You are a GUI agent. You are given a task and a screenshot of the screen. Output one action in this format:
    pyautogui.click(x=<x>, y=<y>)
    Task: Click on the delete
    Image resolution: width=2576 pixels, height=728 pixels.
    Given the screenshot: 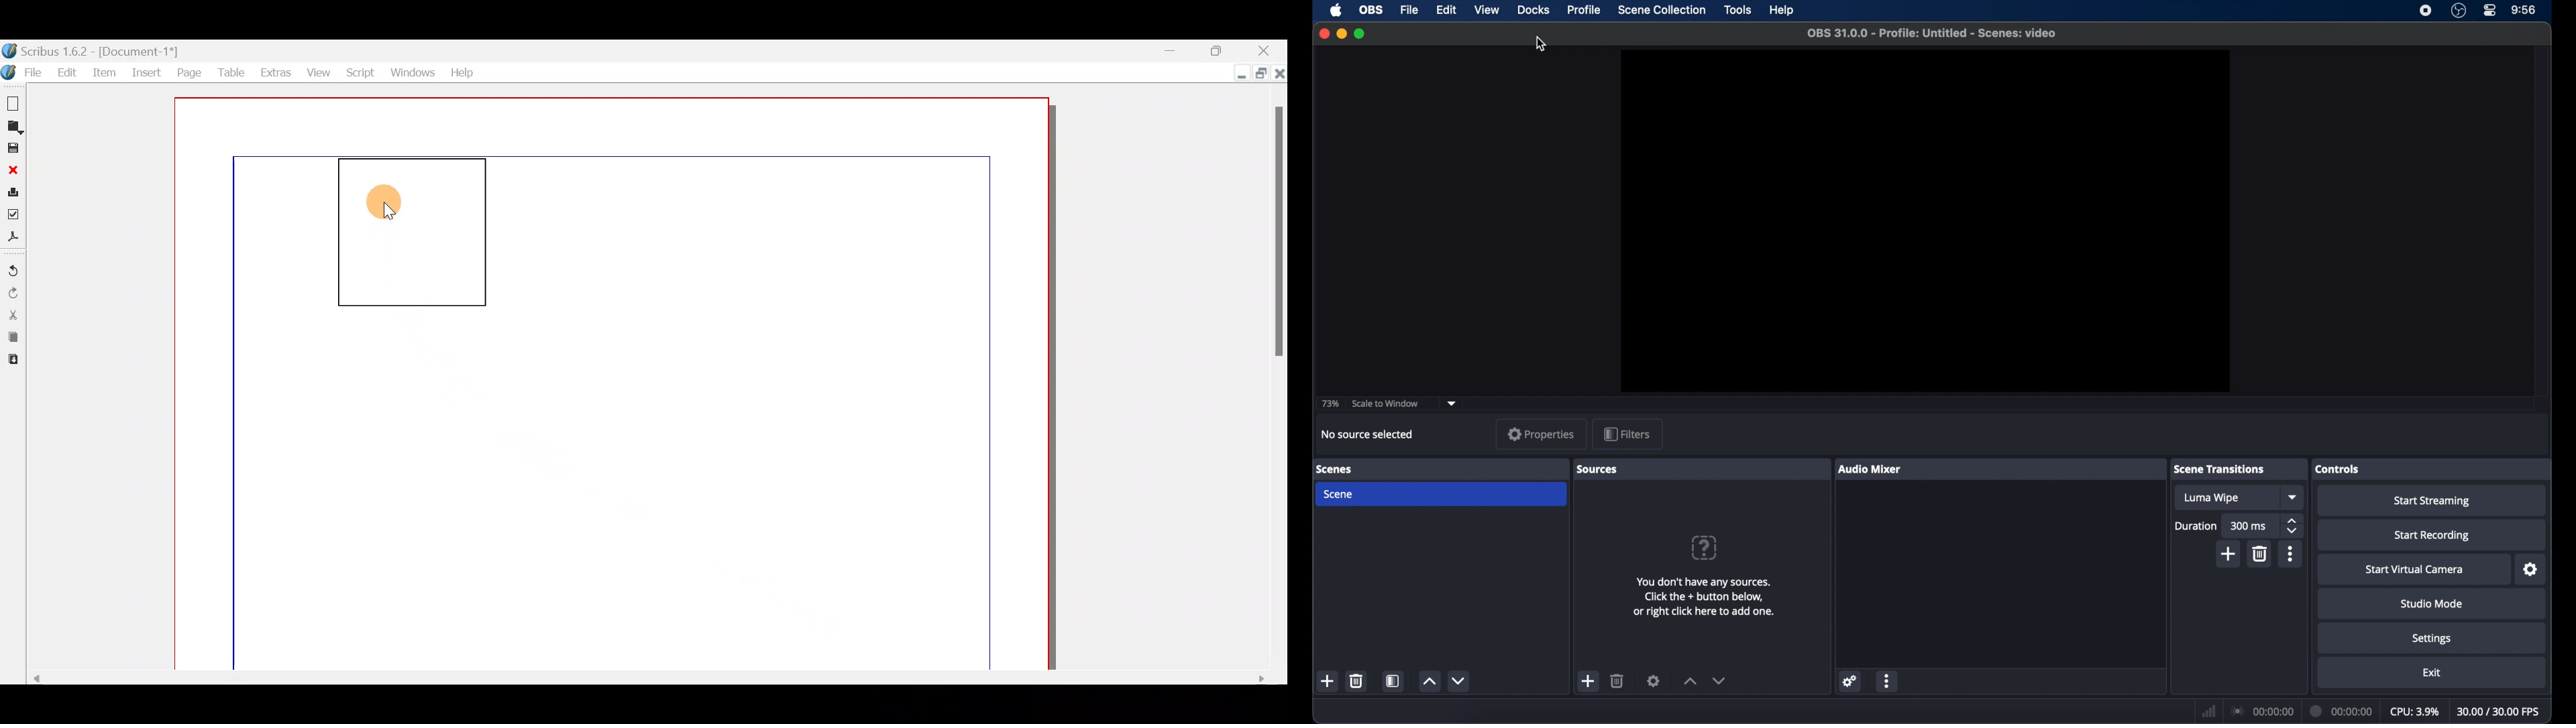 What is the action you would take?
    pyautogui.click(x=1356, y=680)
    